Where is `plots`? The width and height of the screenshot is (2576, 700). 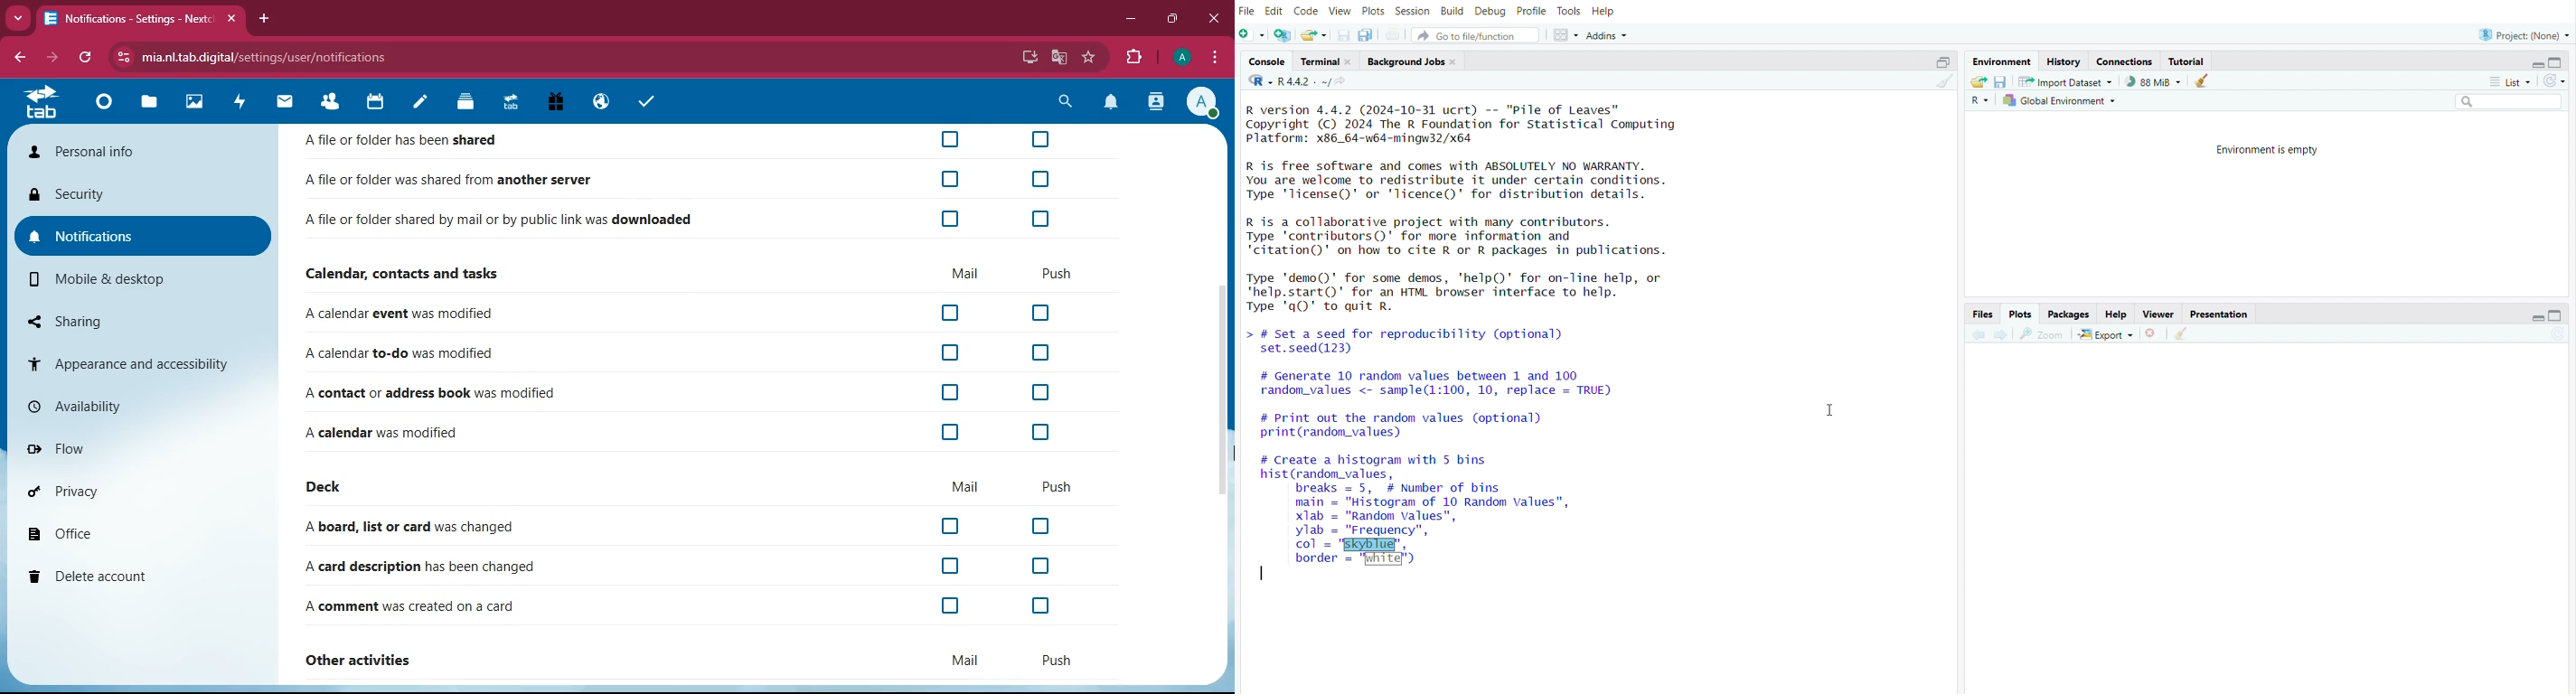 plots is located at coordinates (1373, 9).